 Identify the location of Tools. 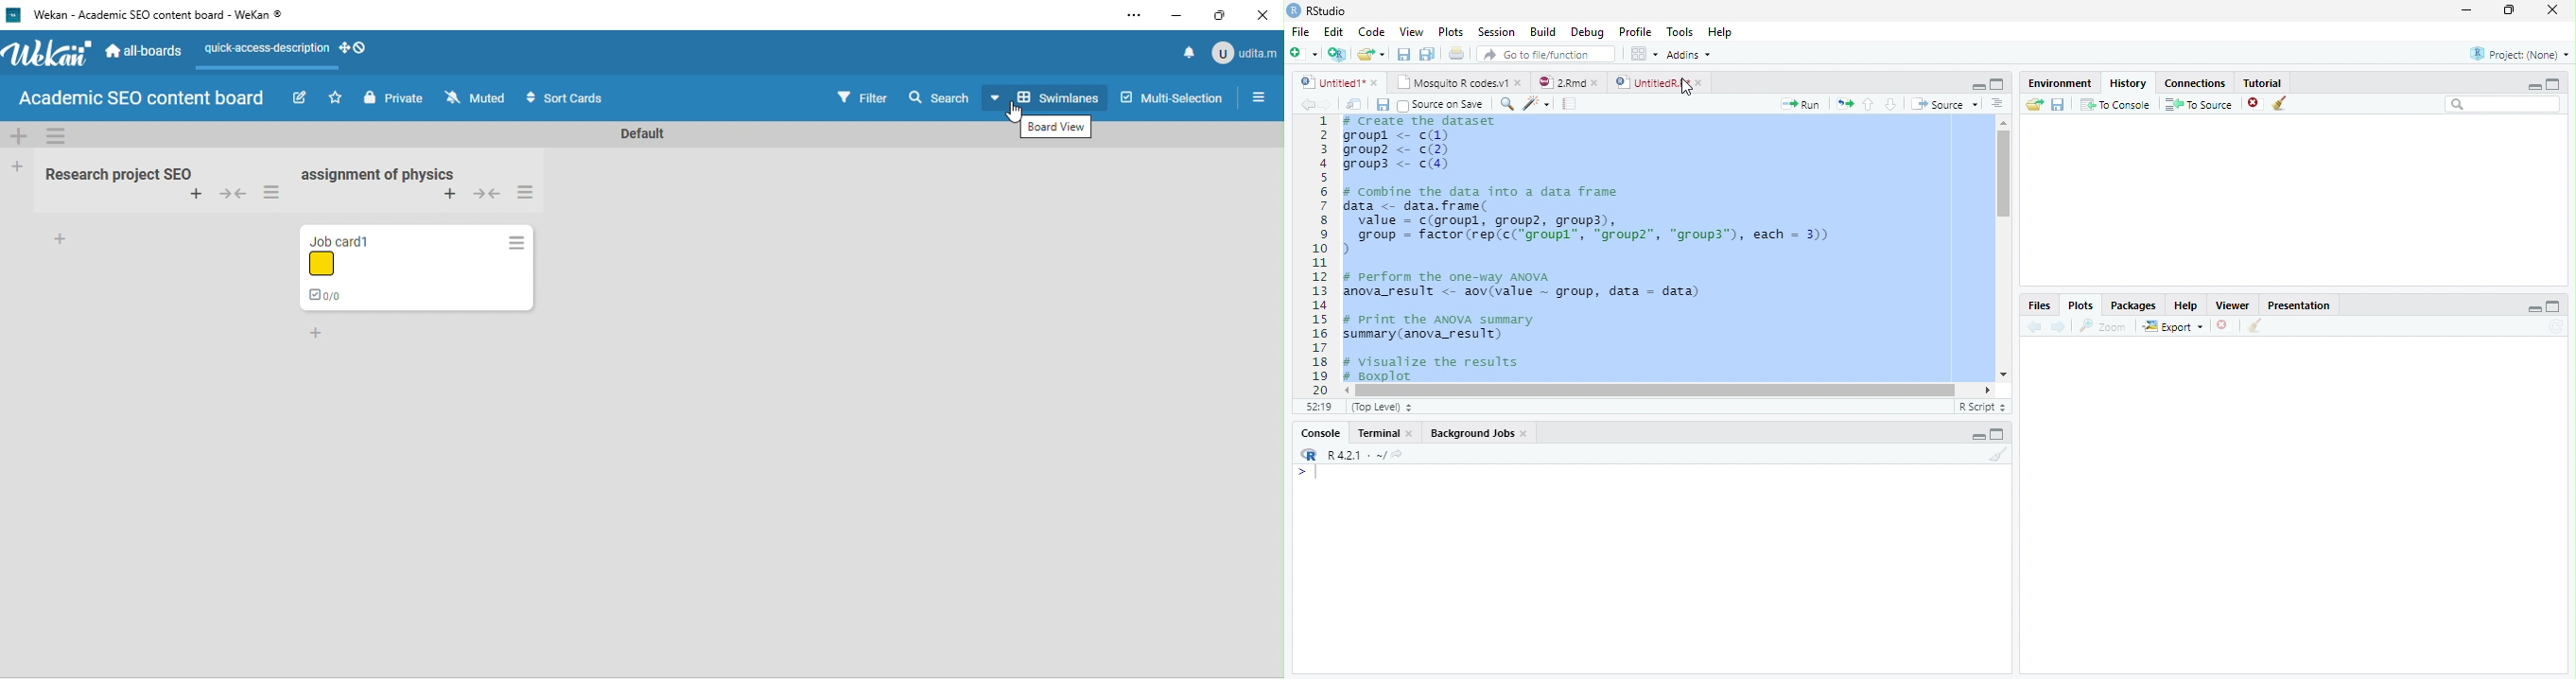
(1681, 31).